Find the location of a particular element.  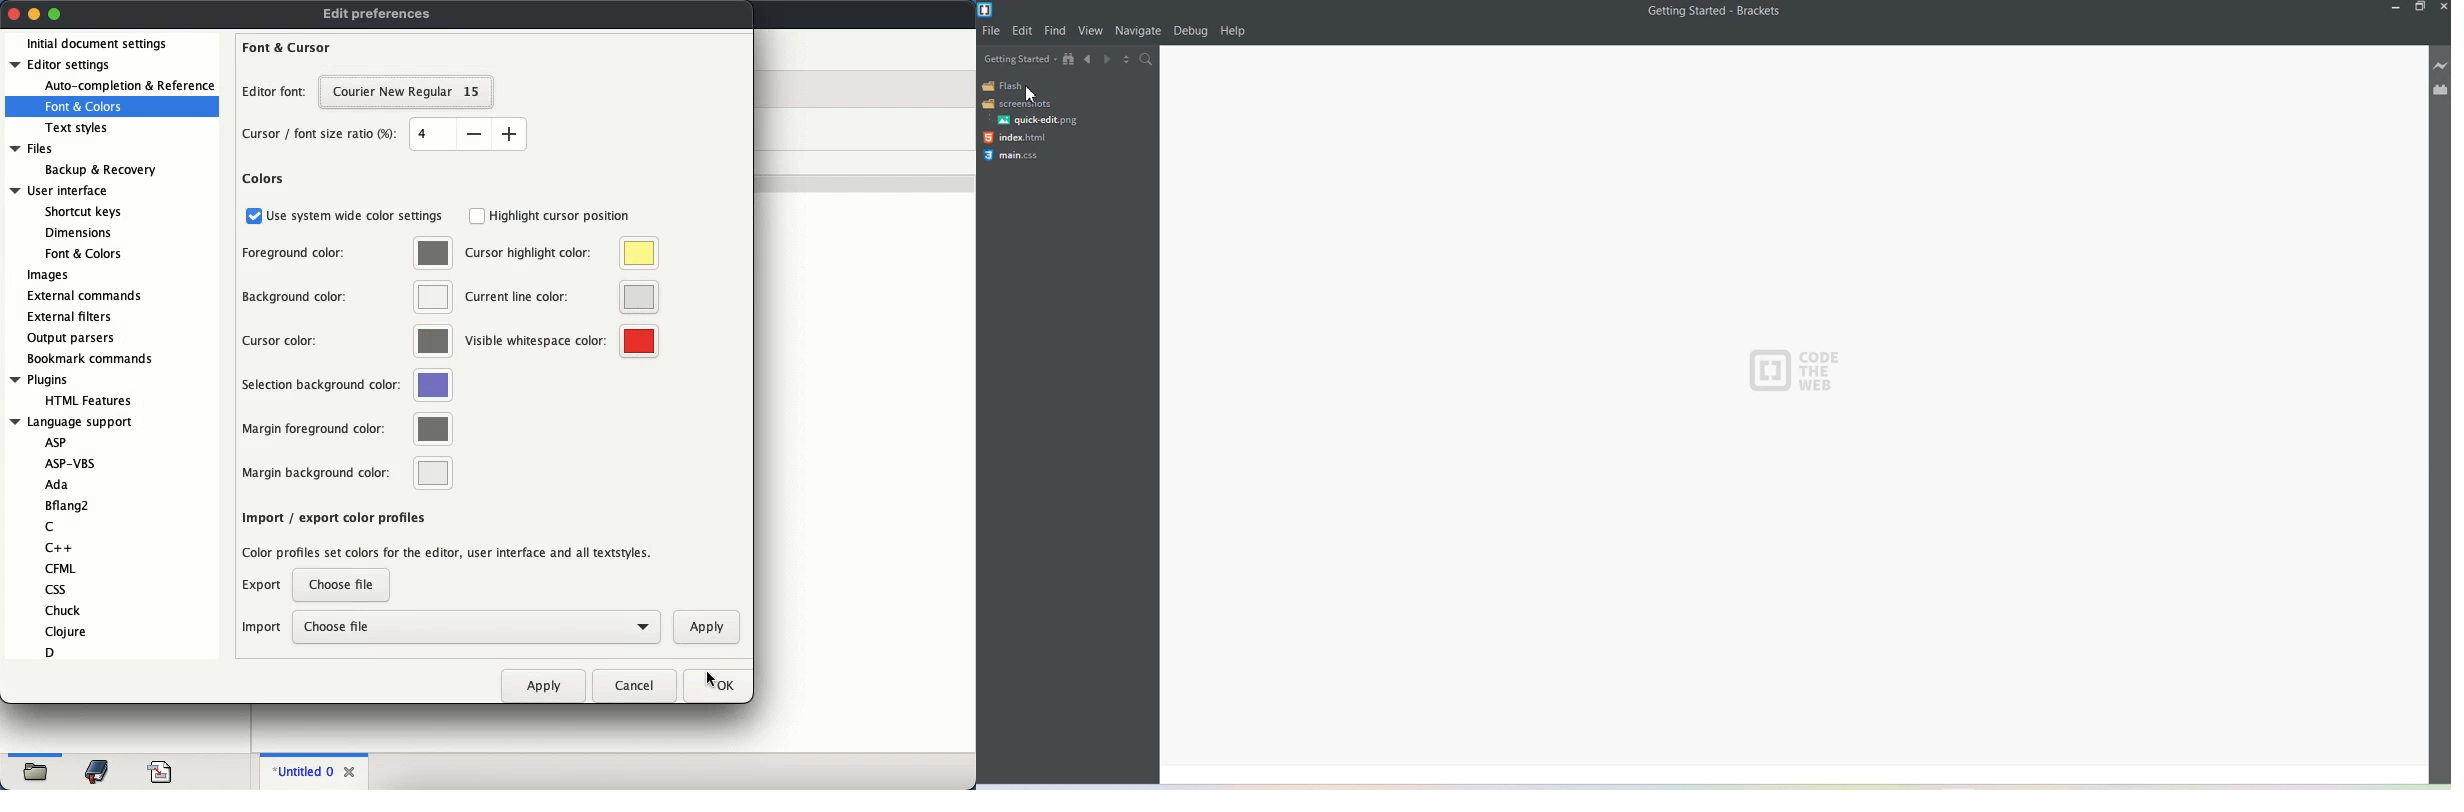

background color is located at coordinates (347, 296).